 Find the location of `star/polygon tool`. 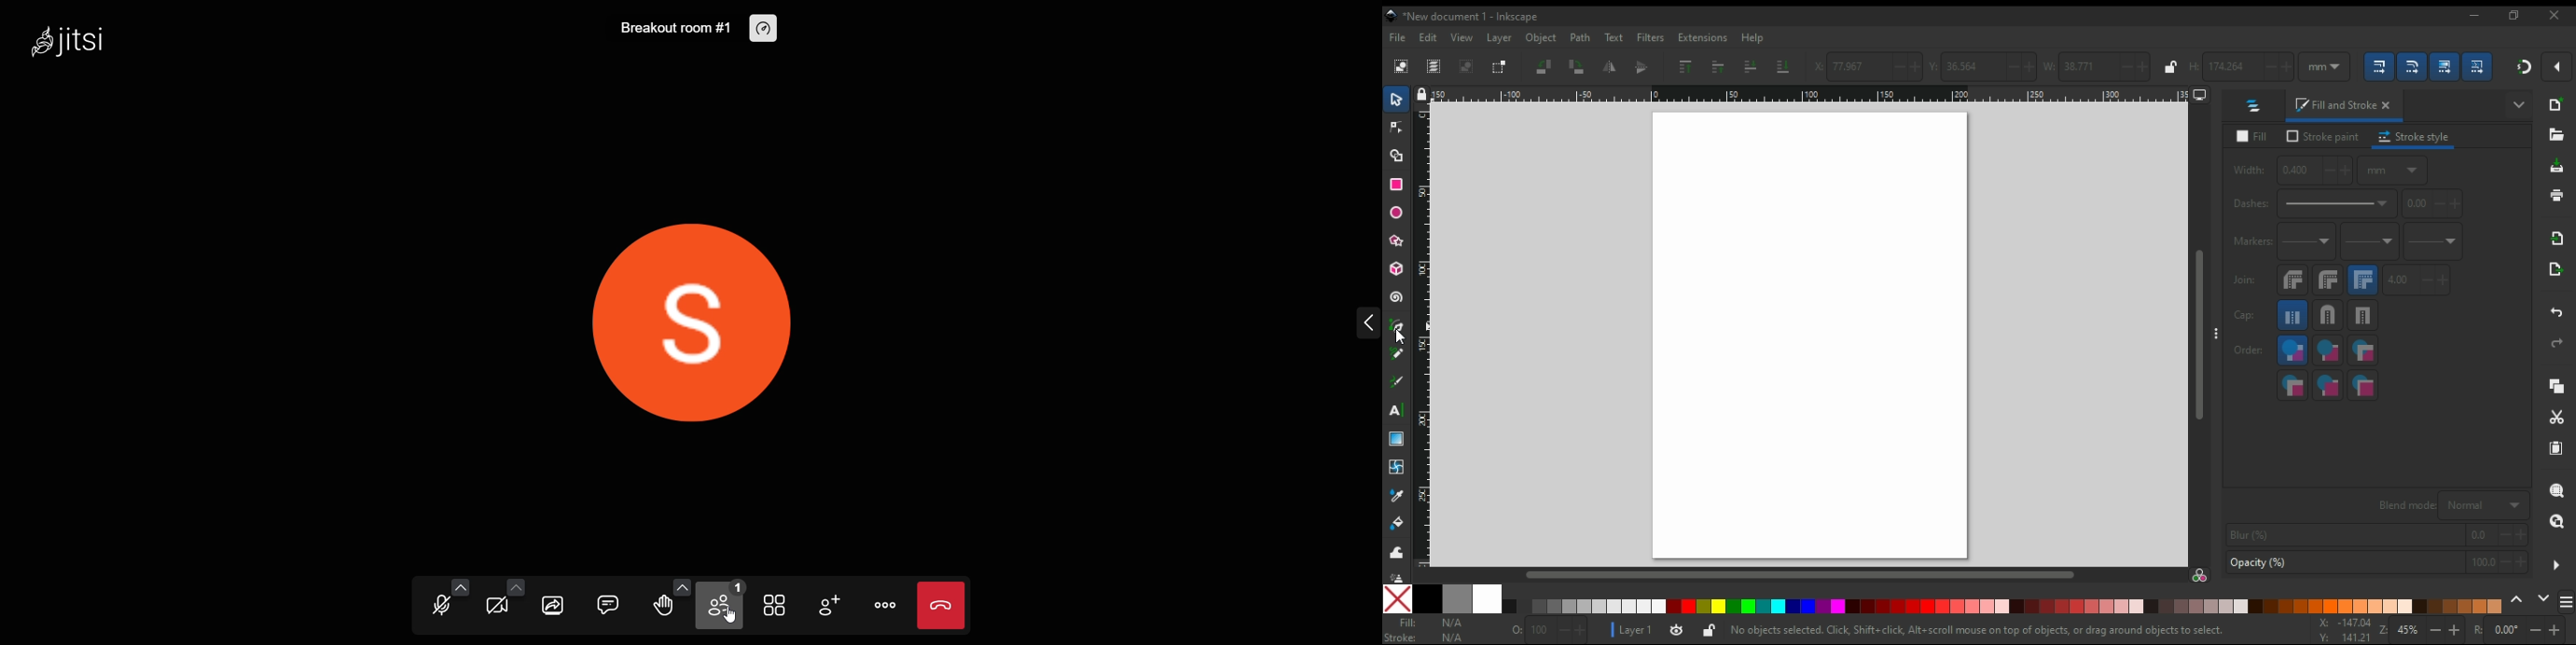

star/polygon tool is located at coordinates (1398, 242).